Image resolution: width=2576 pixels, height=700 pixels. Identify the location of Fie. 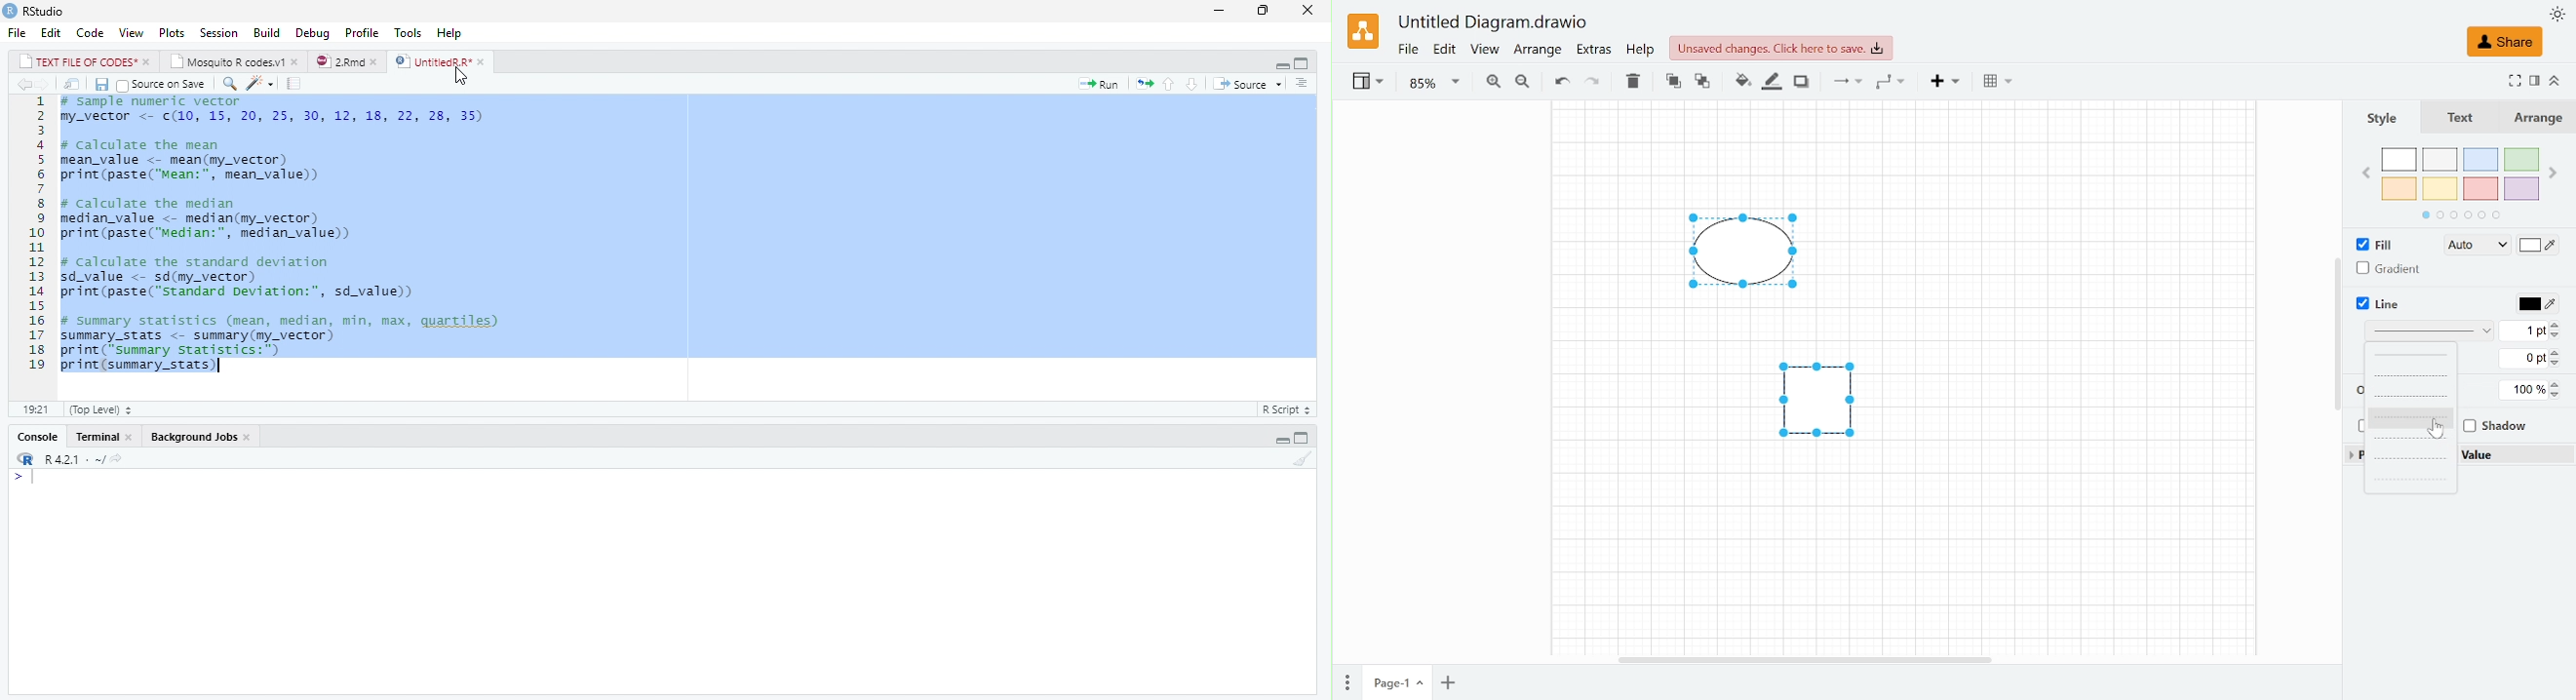
(1408, 51).